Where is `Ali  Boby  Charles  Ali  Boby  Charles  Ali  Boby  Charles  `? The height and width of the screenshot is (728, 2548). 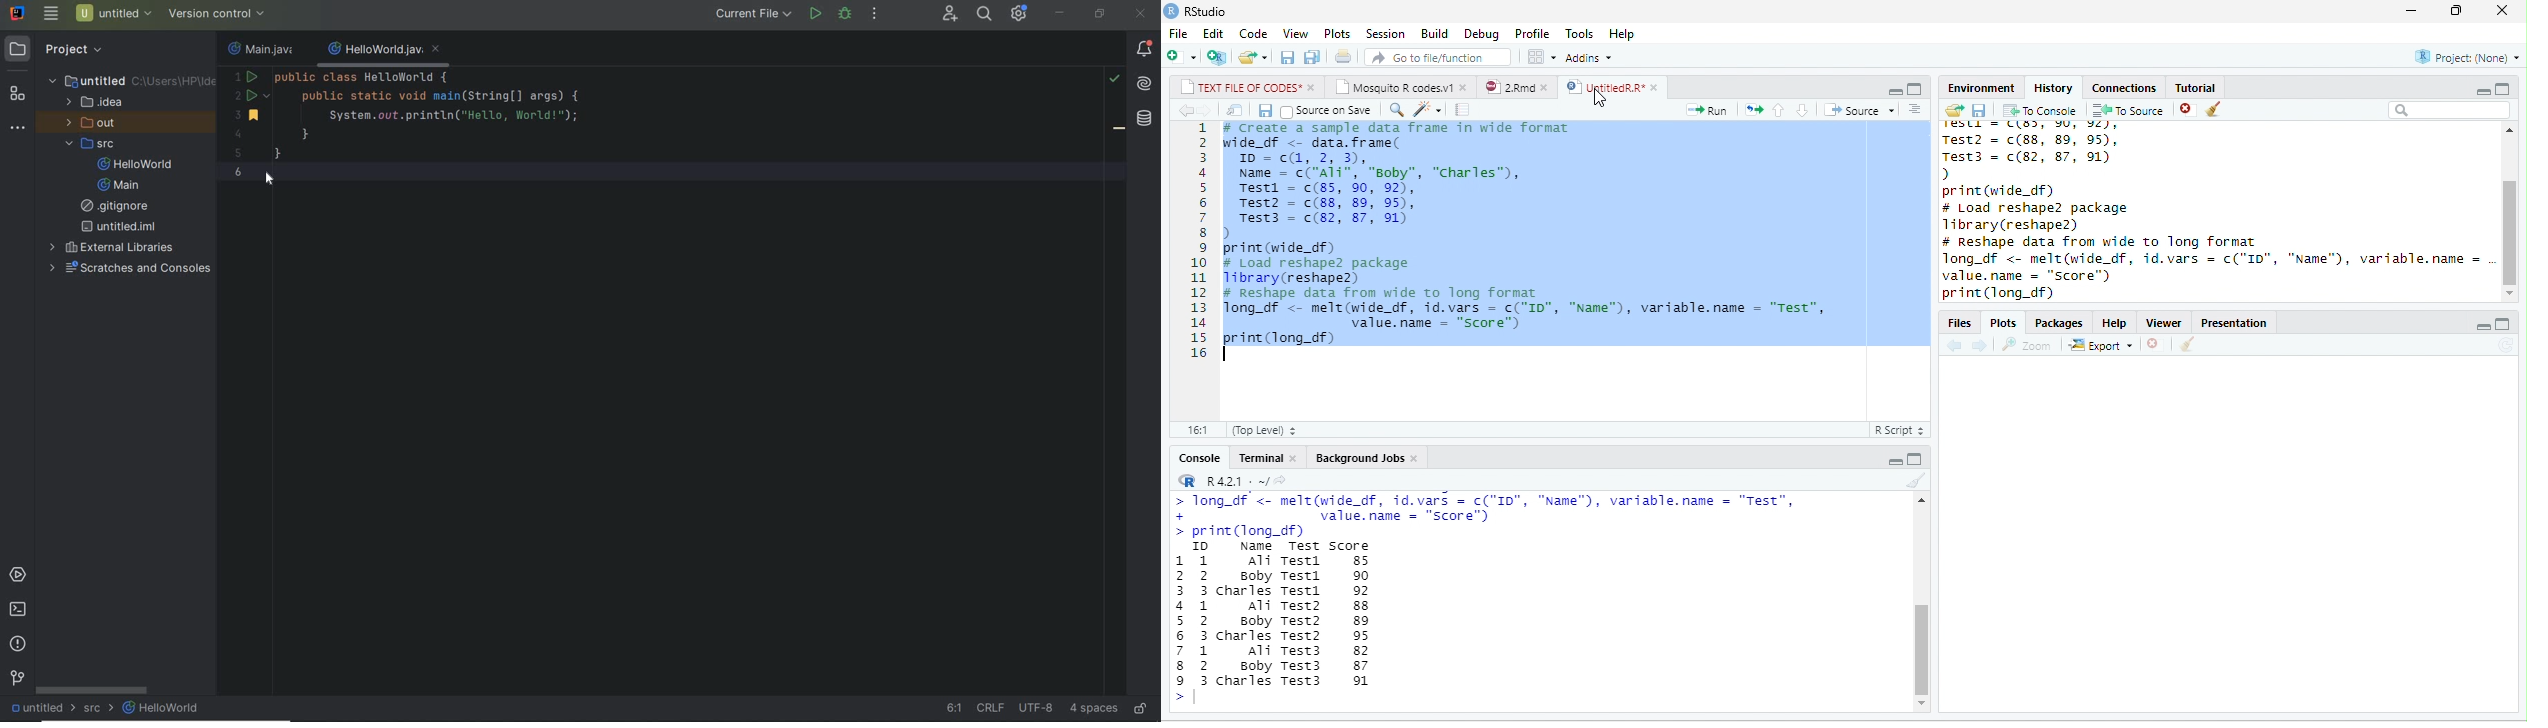
Ali  Boby  Charles  Ali  Boby  Charles  Ali  Boby  Charles   is located at coordinates (1245, 621).